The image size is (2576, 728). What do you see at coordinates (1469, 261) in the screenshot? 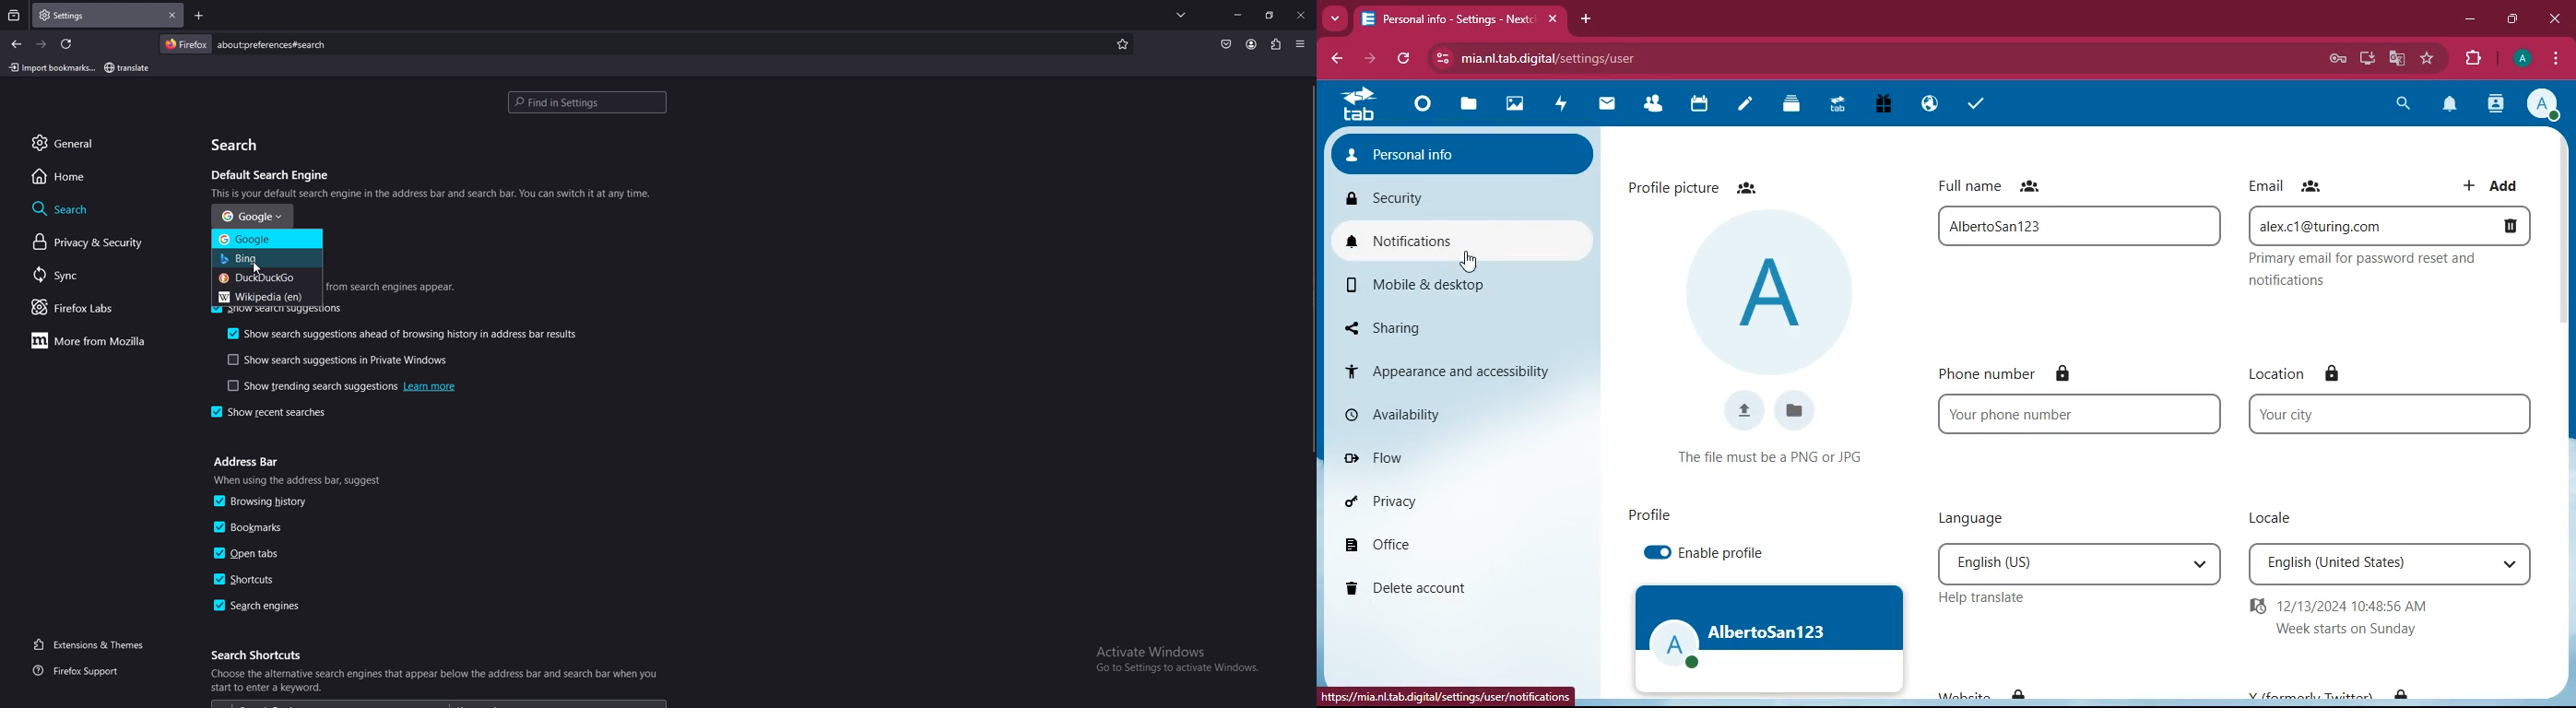
I see `cursor` at bounding box center [1469, 261].